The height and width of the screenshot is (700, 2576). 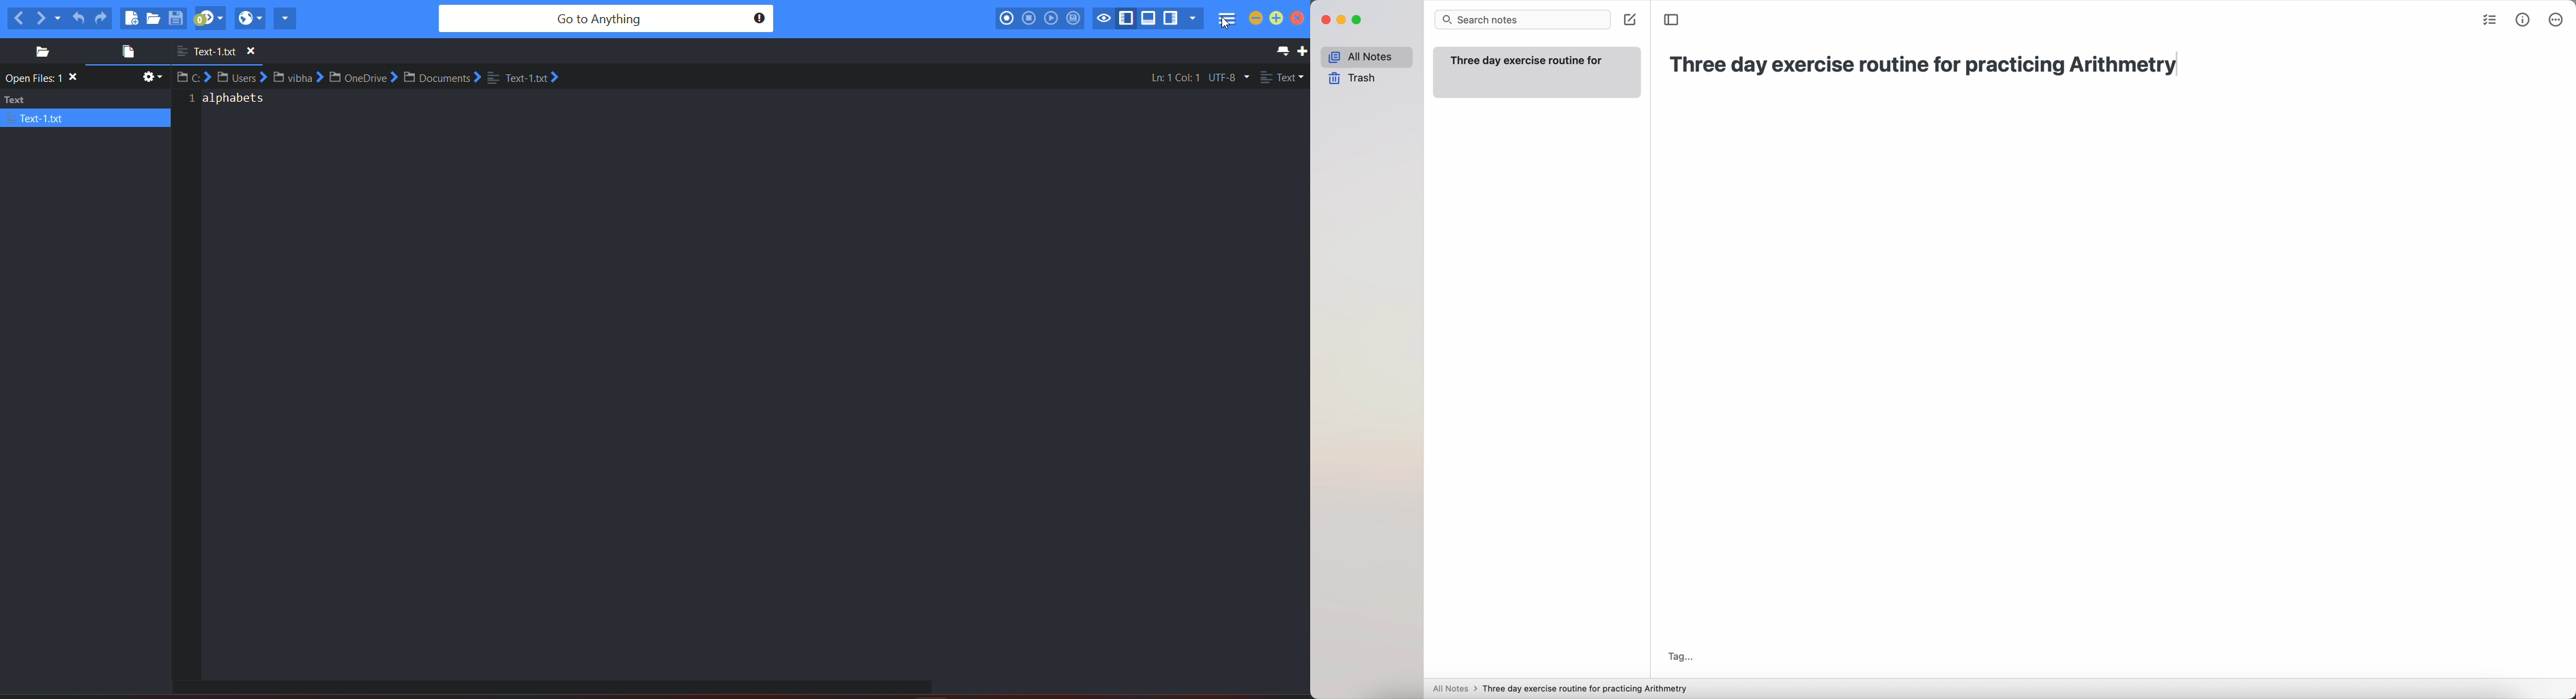 I want to click on all notes, so click(x=1368, y=55).